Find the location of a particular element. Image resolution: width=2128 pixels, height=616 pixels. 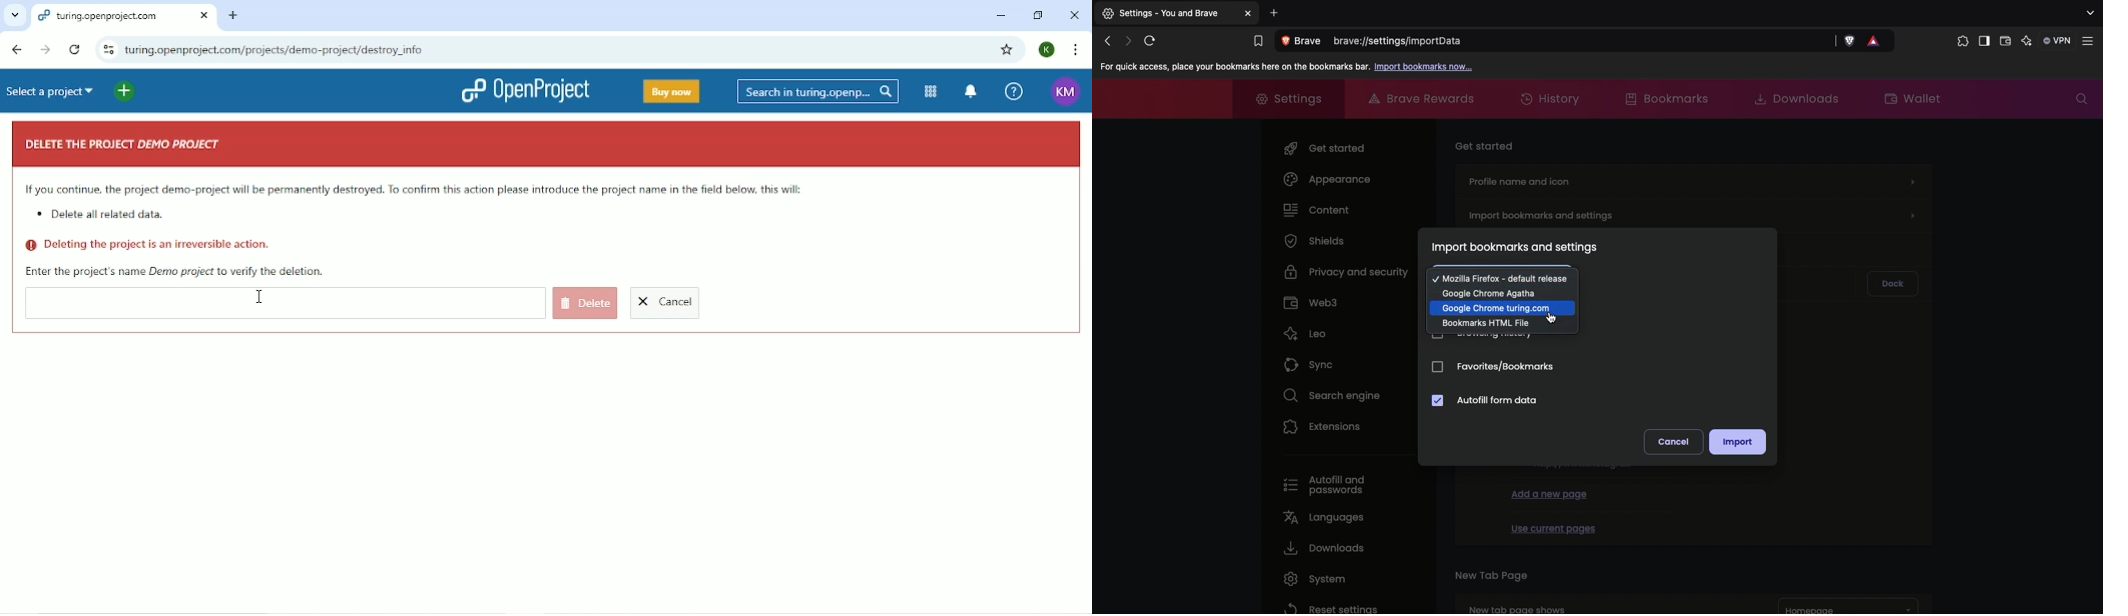

Account is located at coordinates (1048, 50).